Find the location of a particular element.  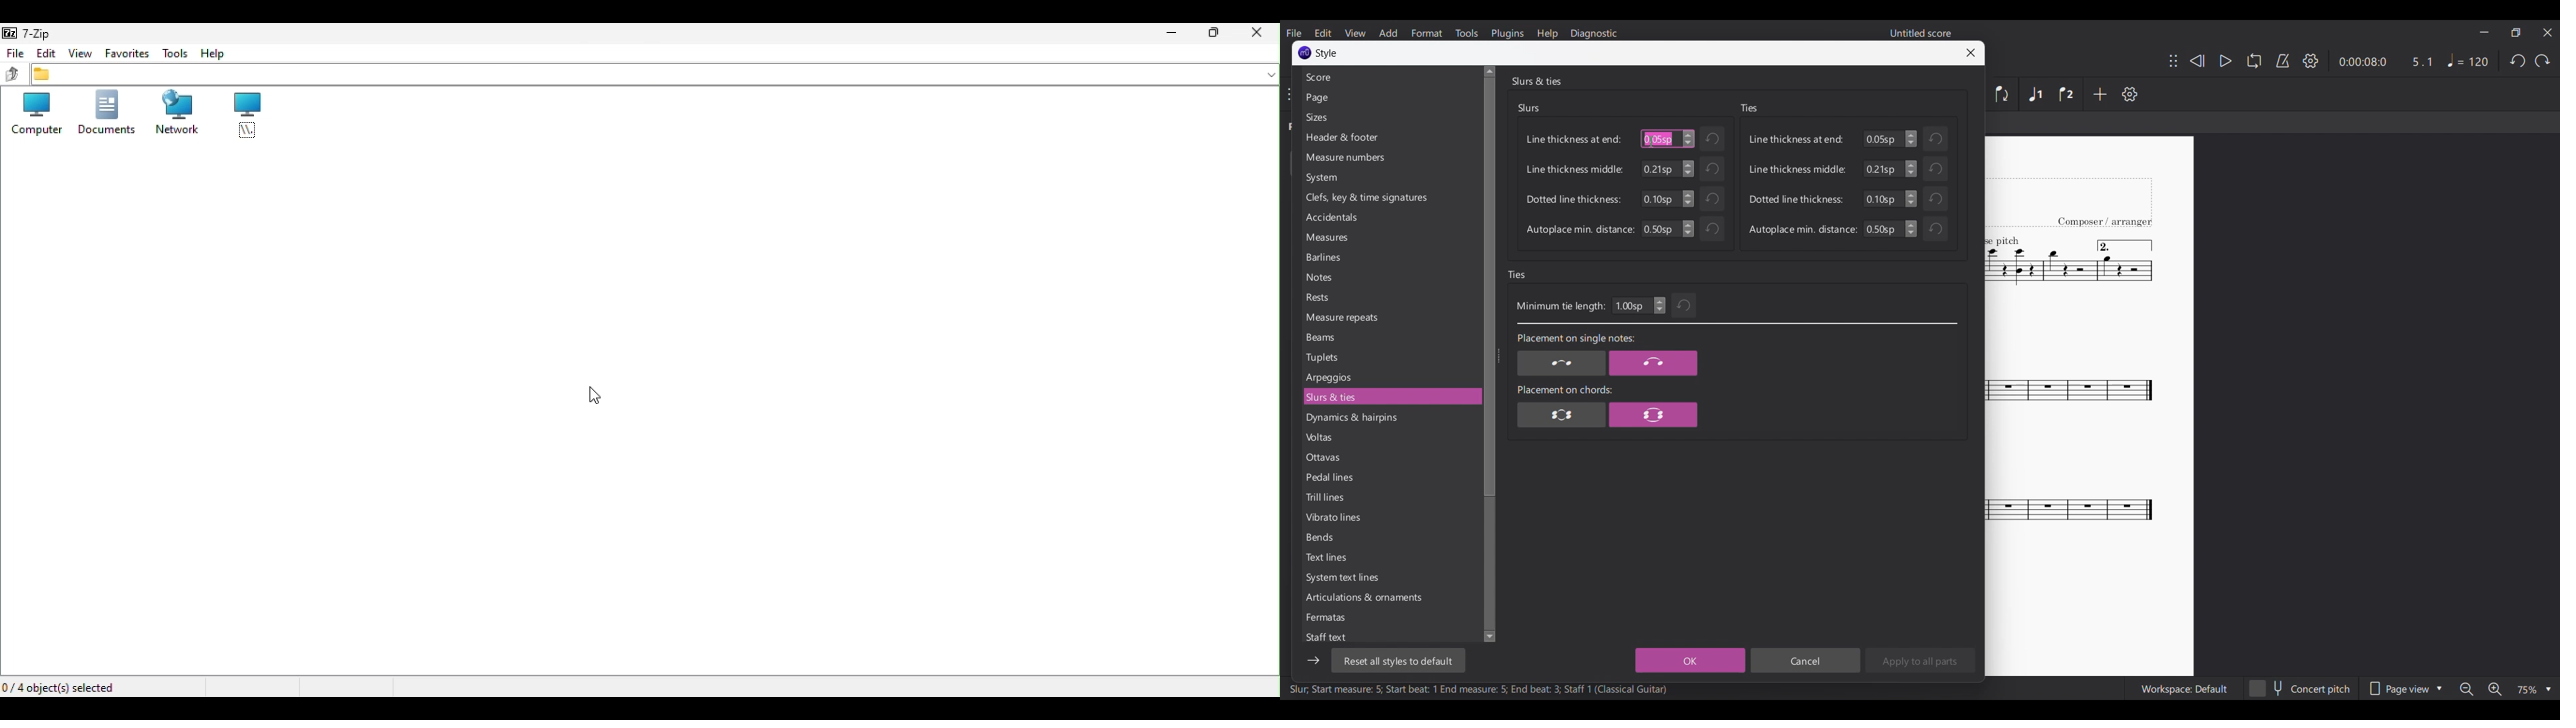

Change line thickness middle is located at coordinates (1911, 169).